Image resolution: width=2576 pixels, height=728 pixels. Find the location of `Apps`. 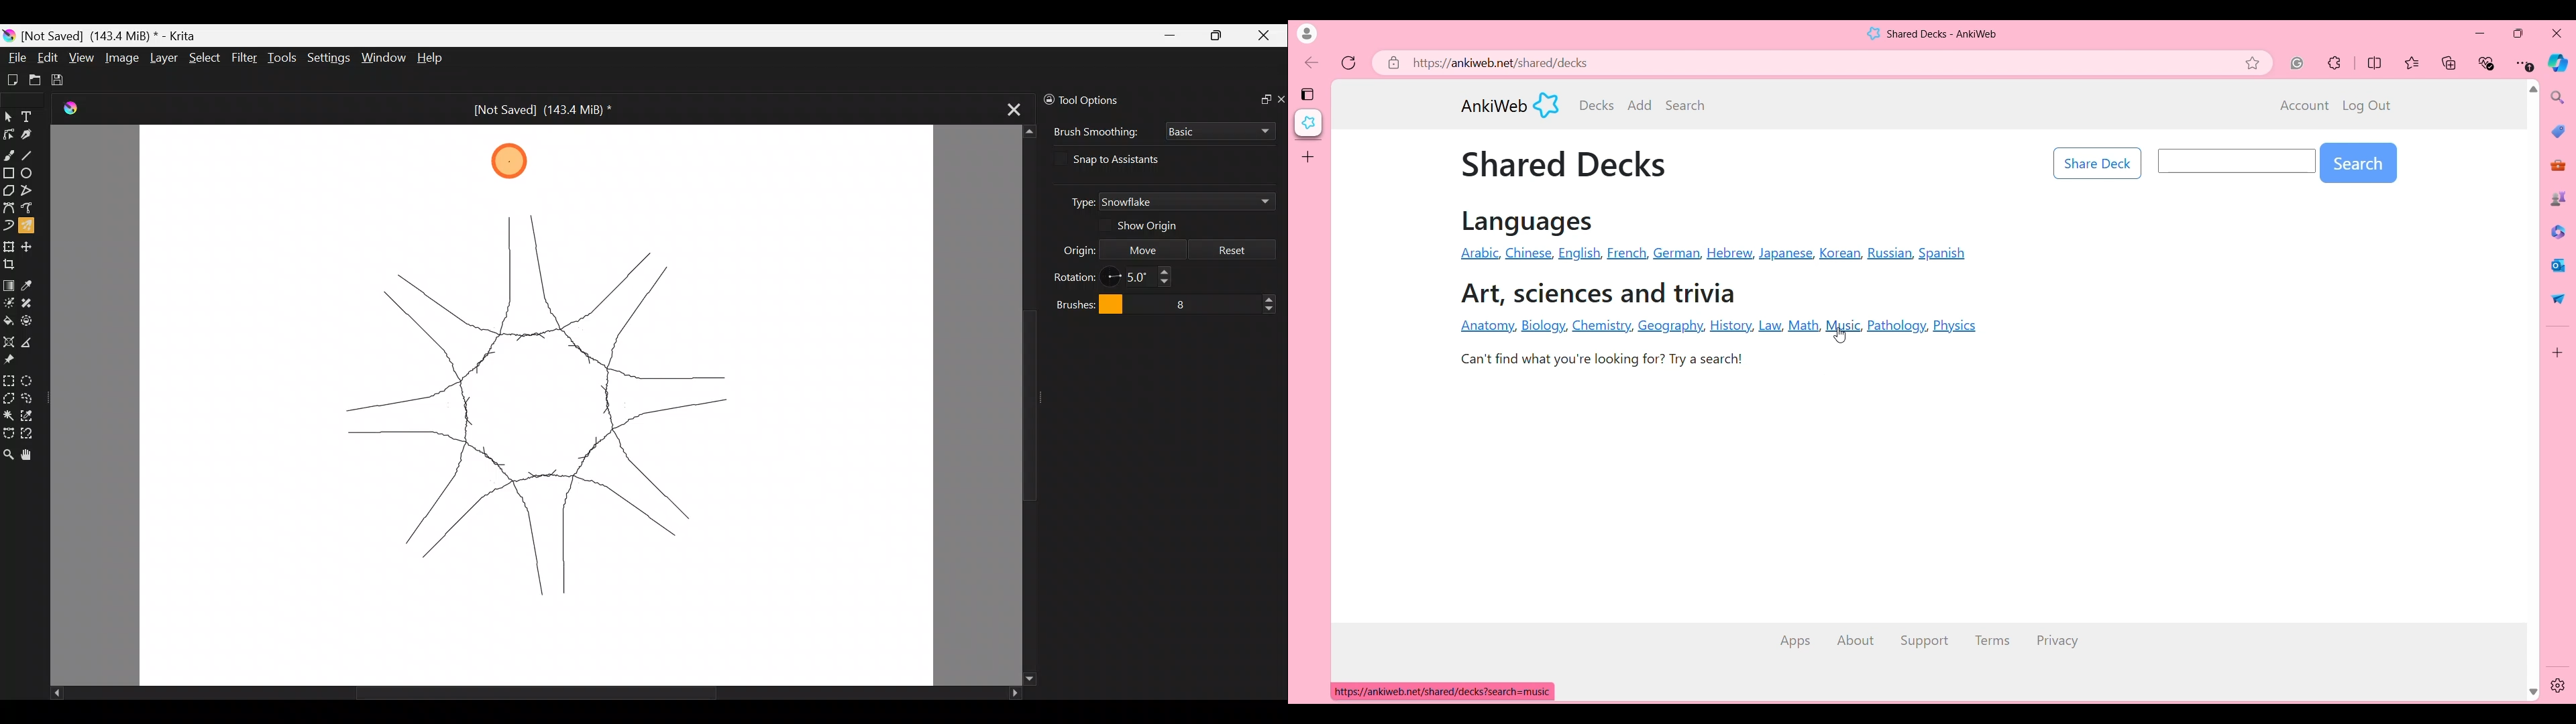

Apps is located at coordinates (1794, 642).